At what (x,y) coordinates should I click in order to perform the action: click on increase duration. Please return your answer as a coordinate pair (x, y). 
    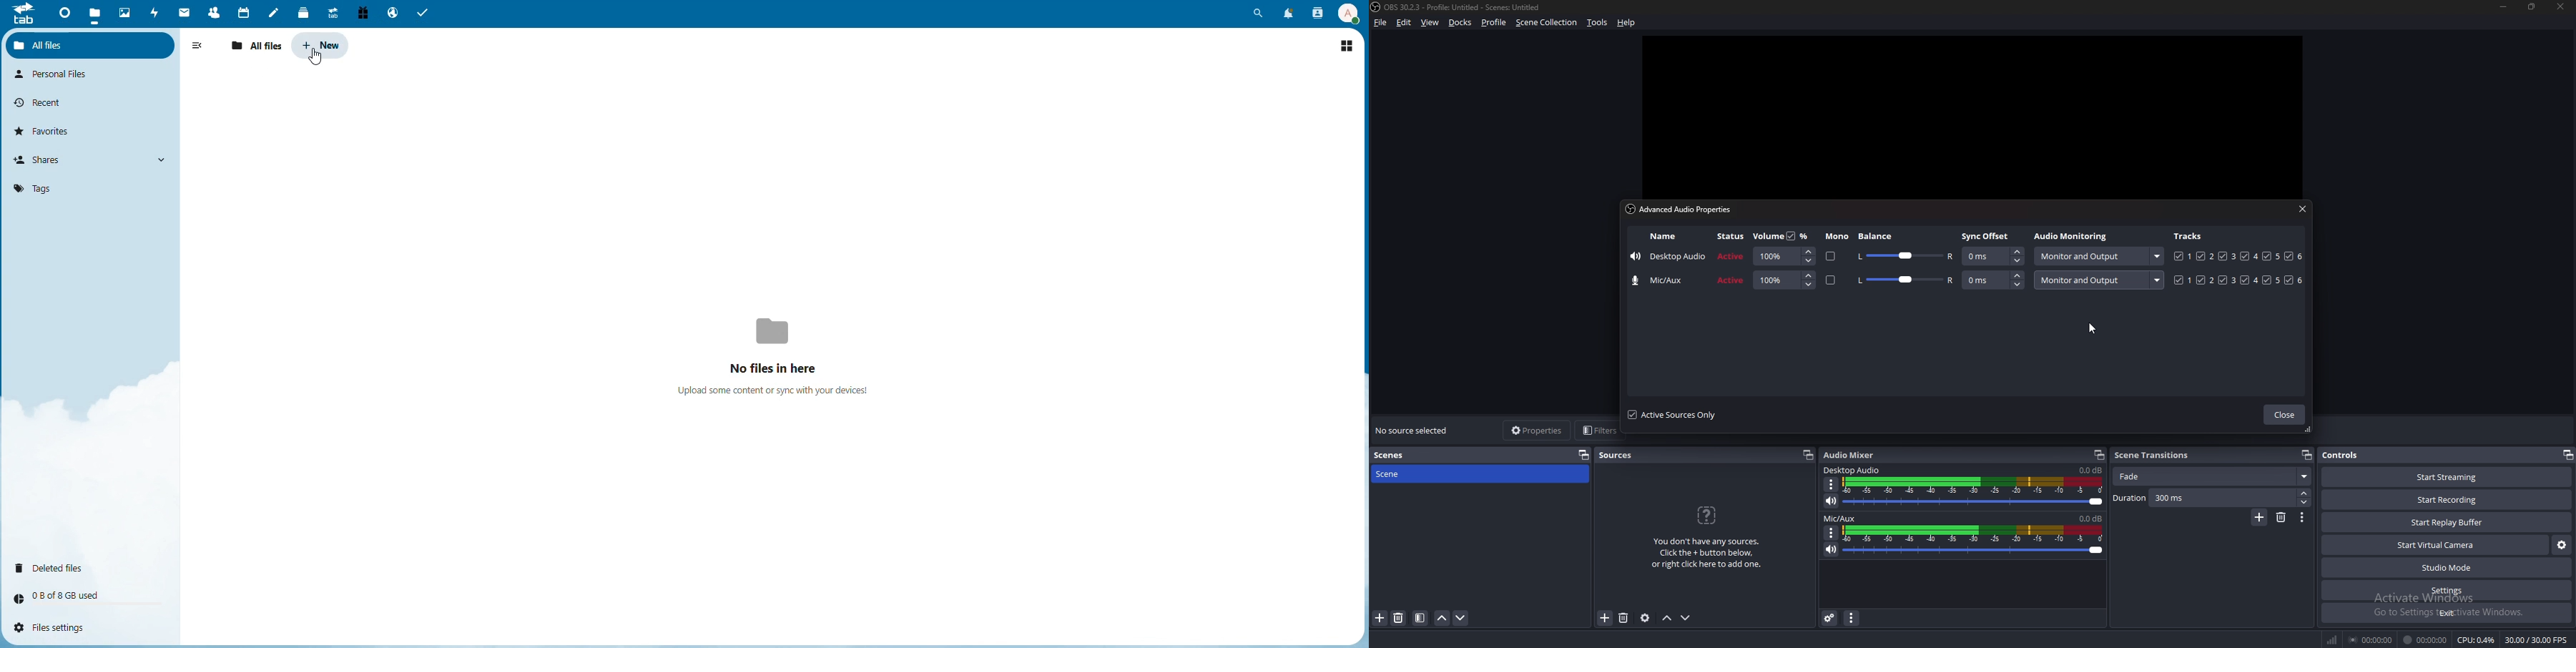
    Looking at the image, I should click on (2304, 493).